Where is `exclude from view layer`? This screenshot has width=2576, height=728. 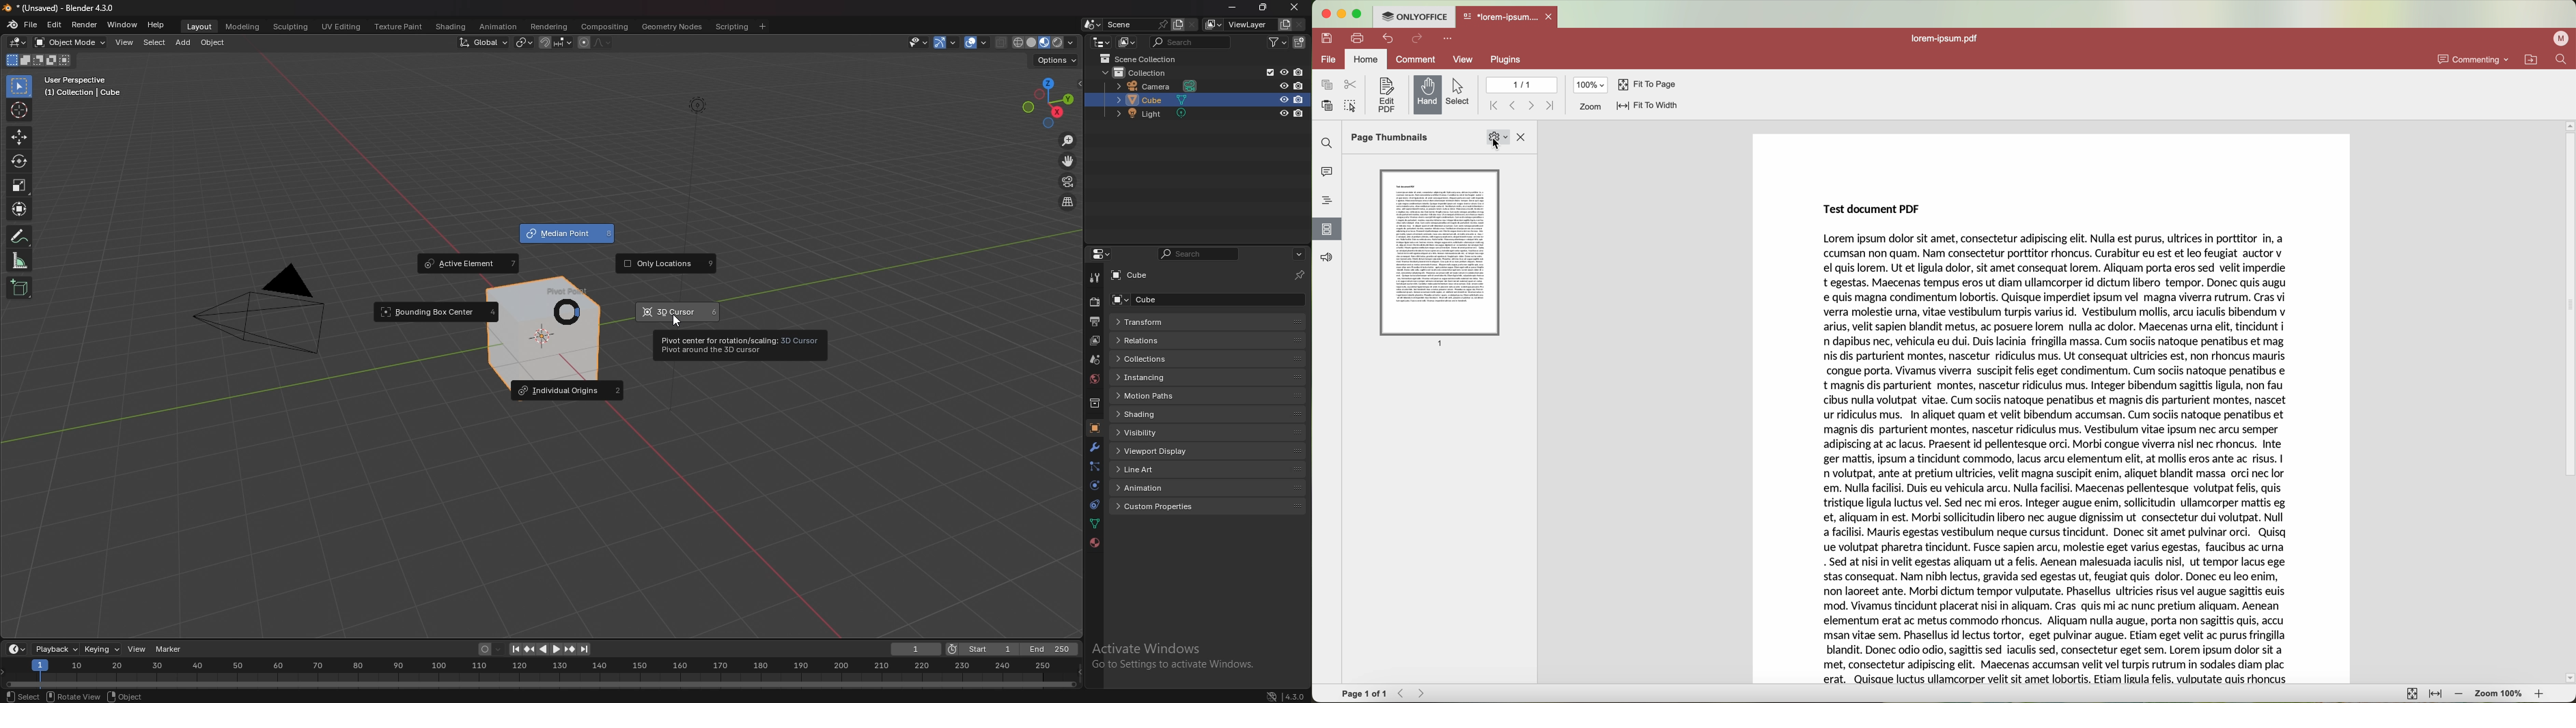
exclude from view layer is located at coordinates (1268, 72).